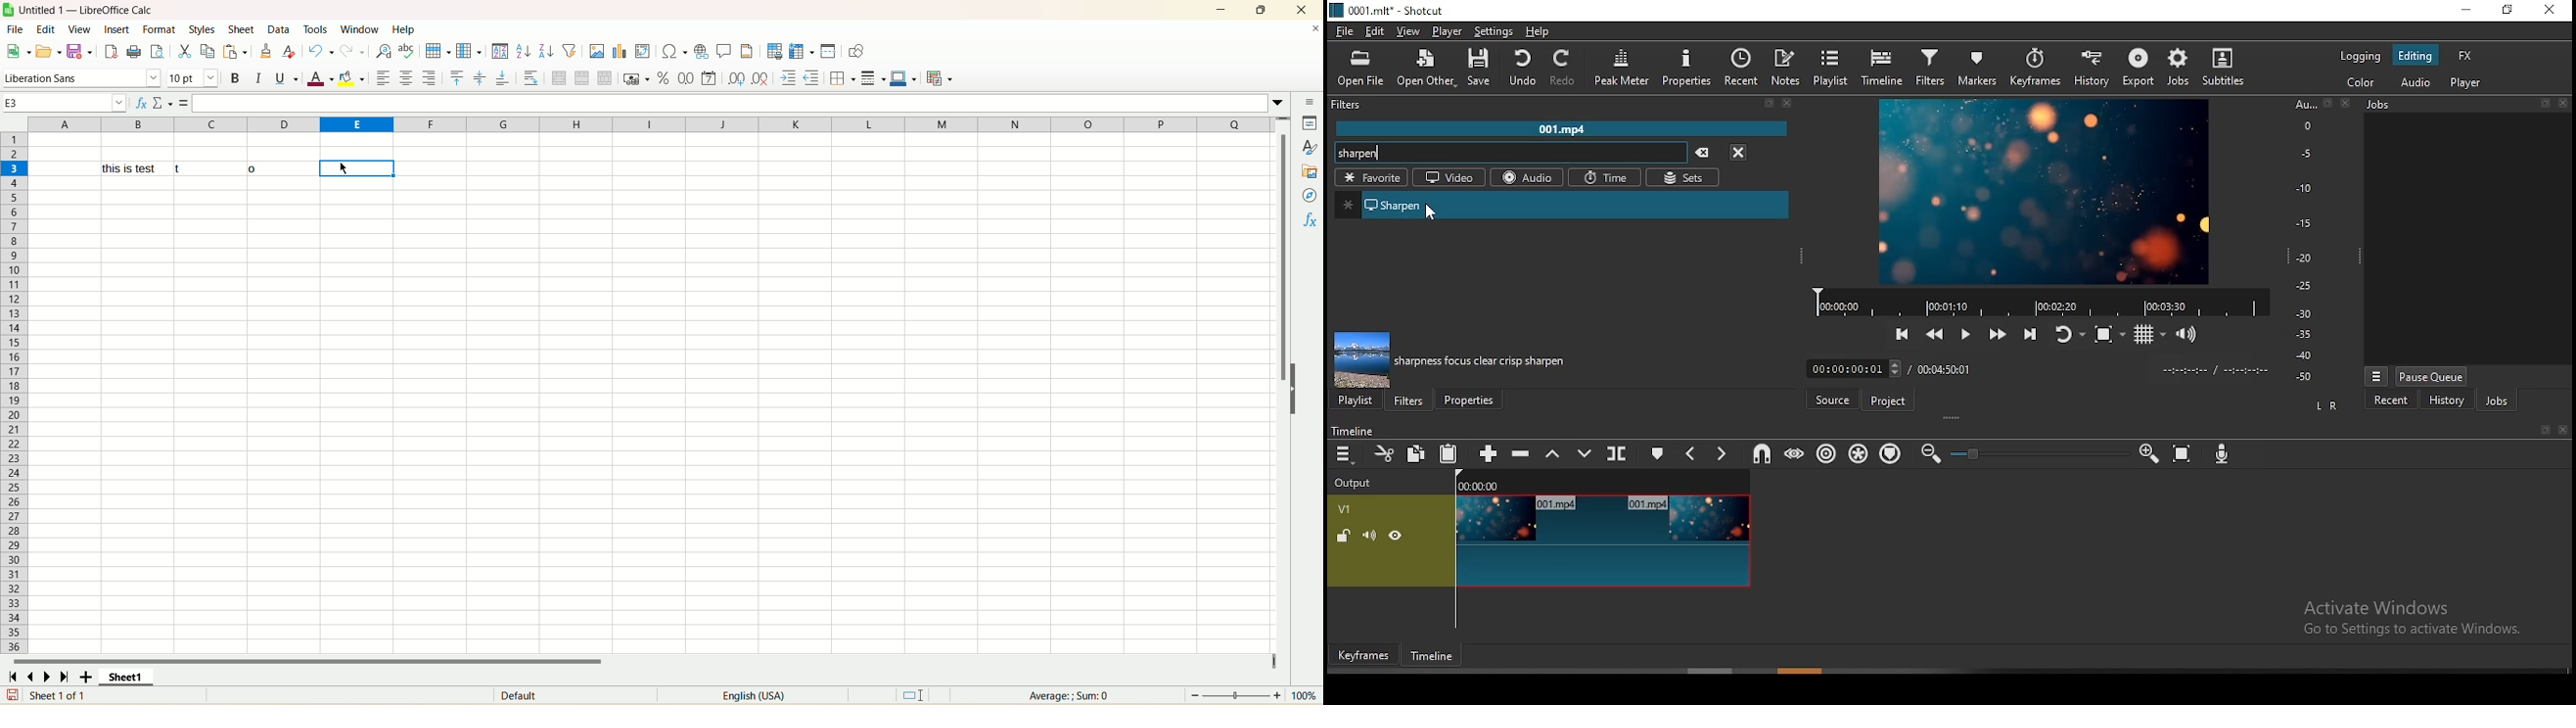  I want to click on favorites, so click(1370, 177).